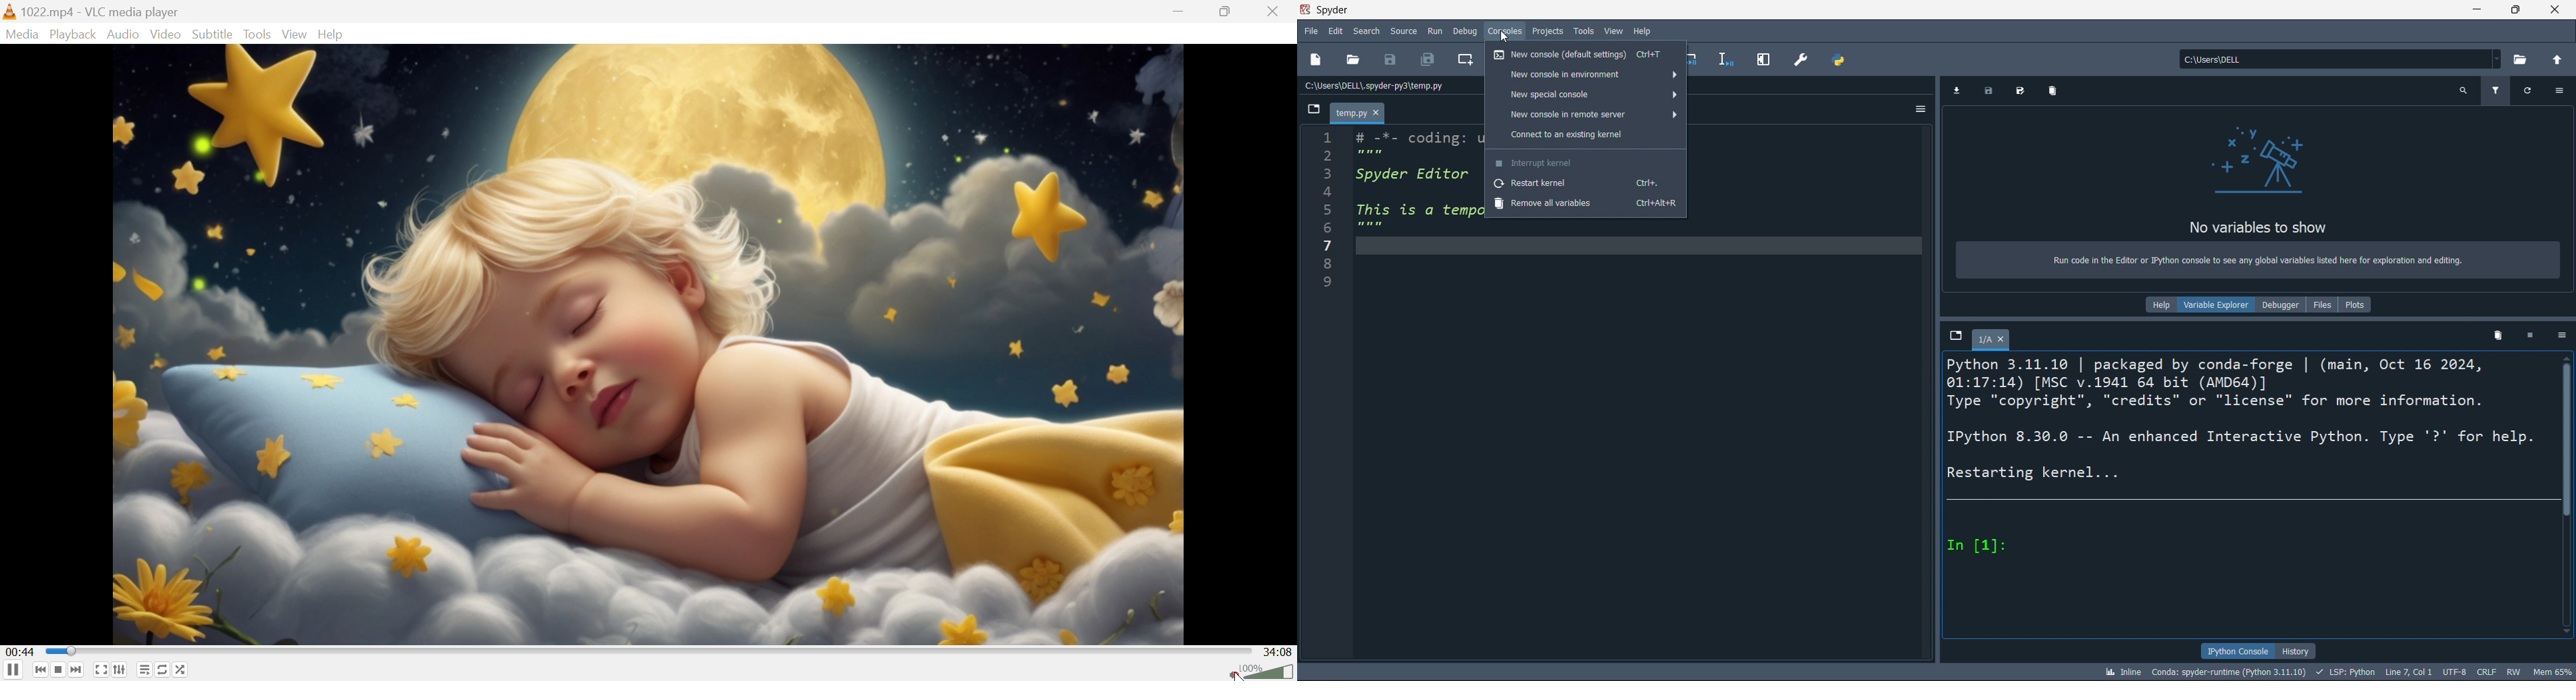 The width and height of the screenshot is (2576, 700). Describe the element at coordinates (1955, 337) in the screenshot. I see `browse tabs` at that location.